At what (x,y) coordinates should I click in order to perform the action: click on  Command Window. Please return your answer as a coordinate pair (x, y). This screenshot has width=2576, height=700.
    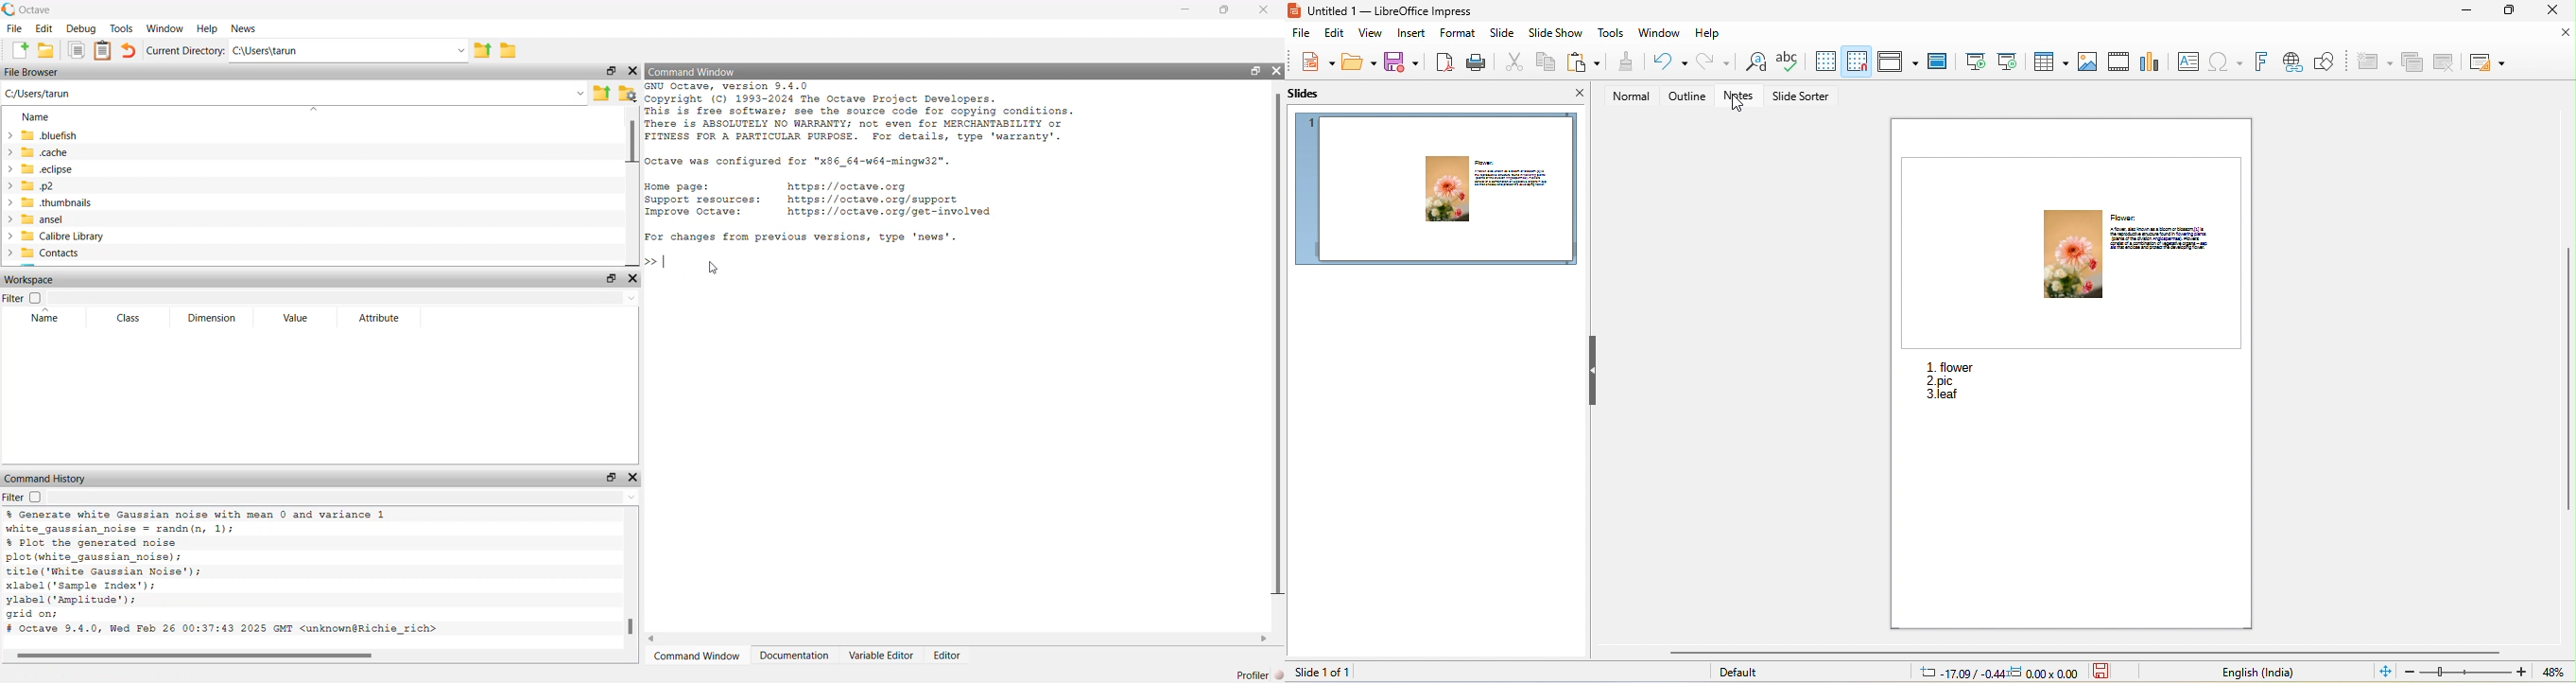
    Looking at the image, I should click on (700, 72).